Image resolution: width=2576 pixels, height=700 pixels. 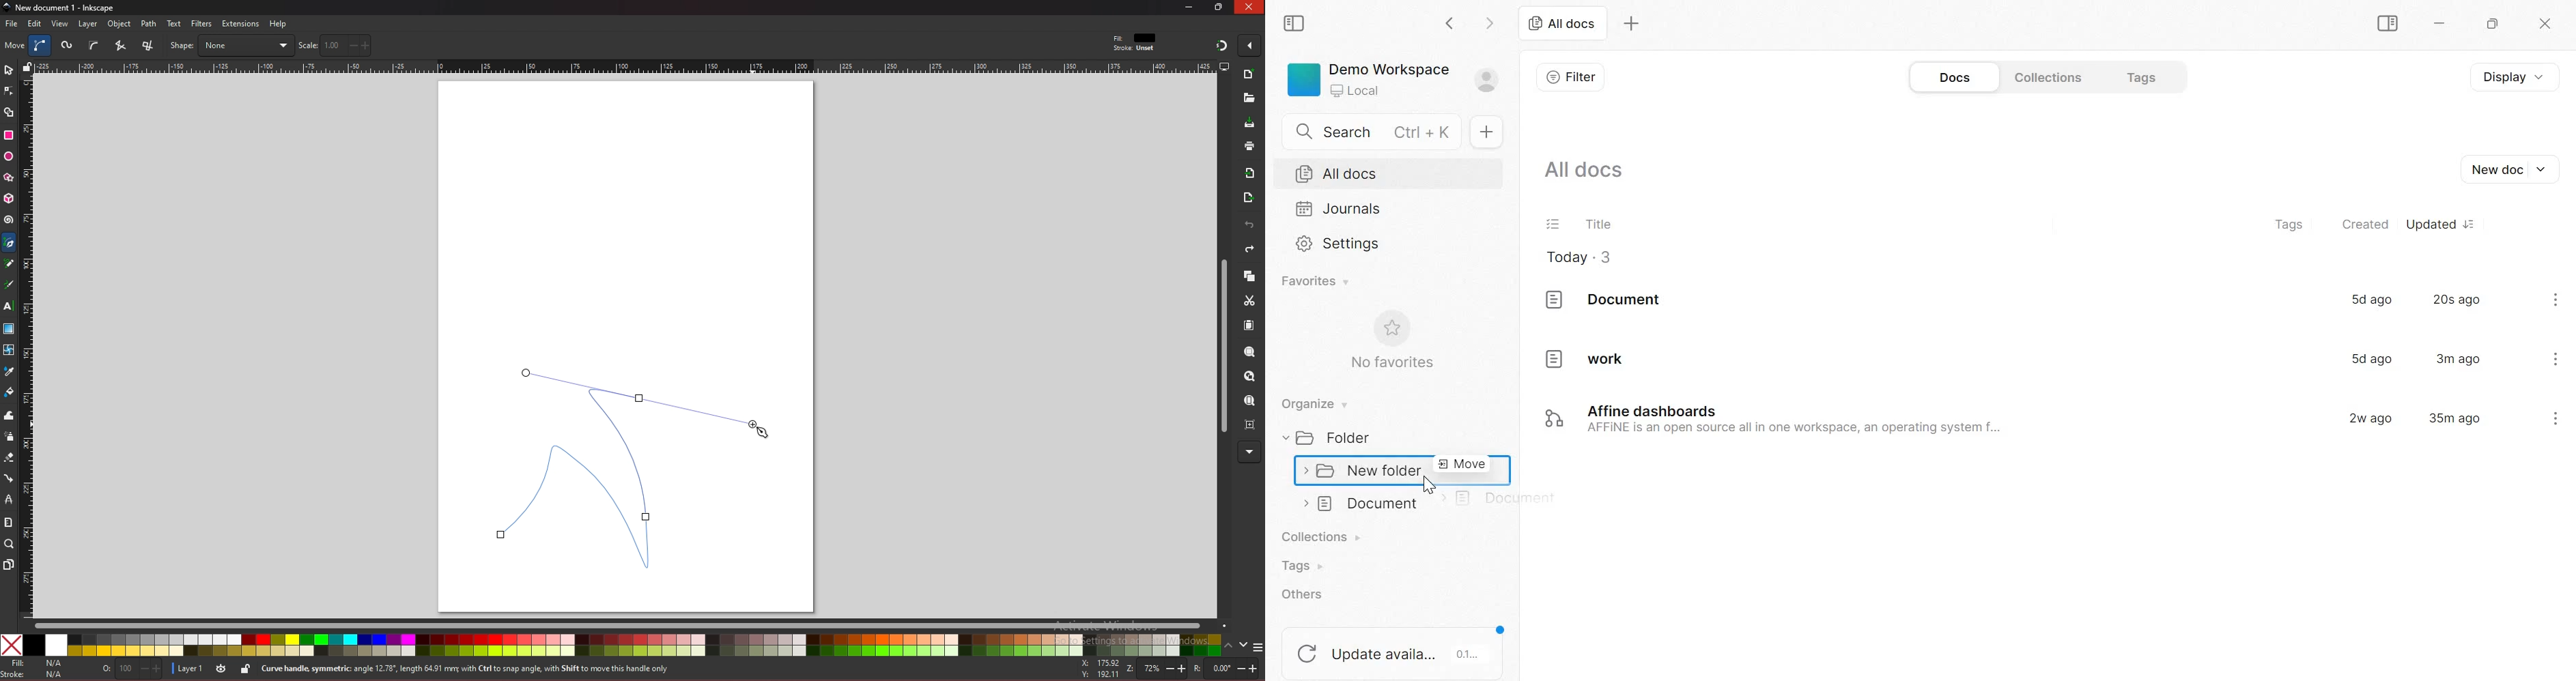 I want to click on new, so click(x=1249, y=76).